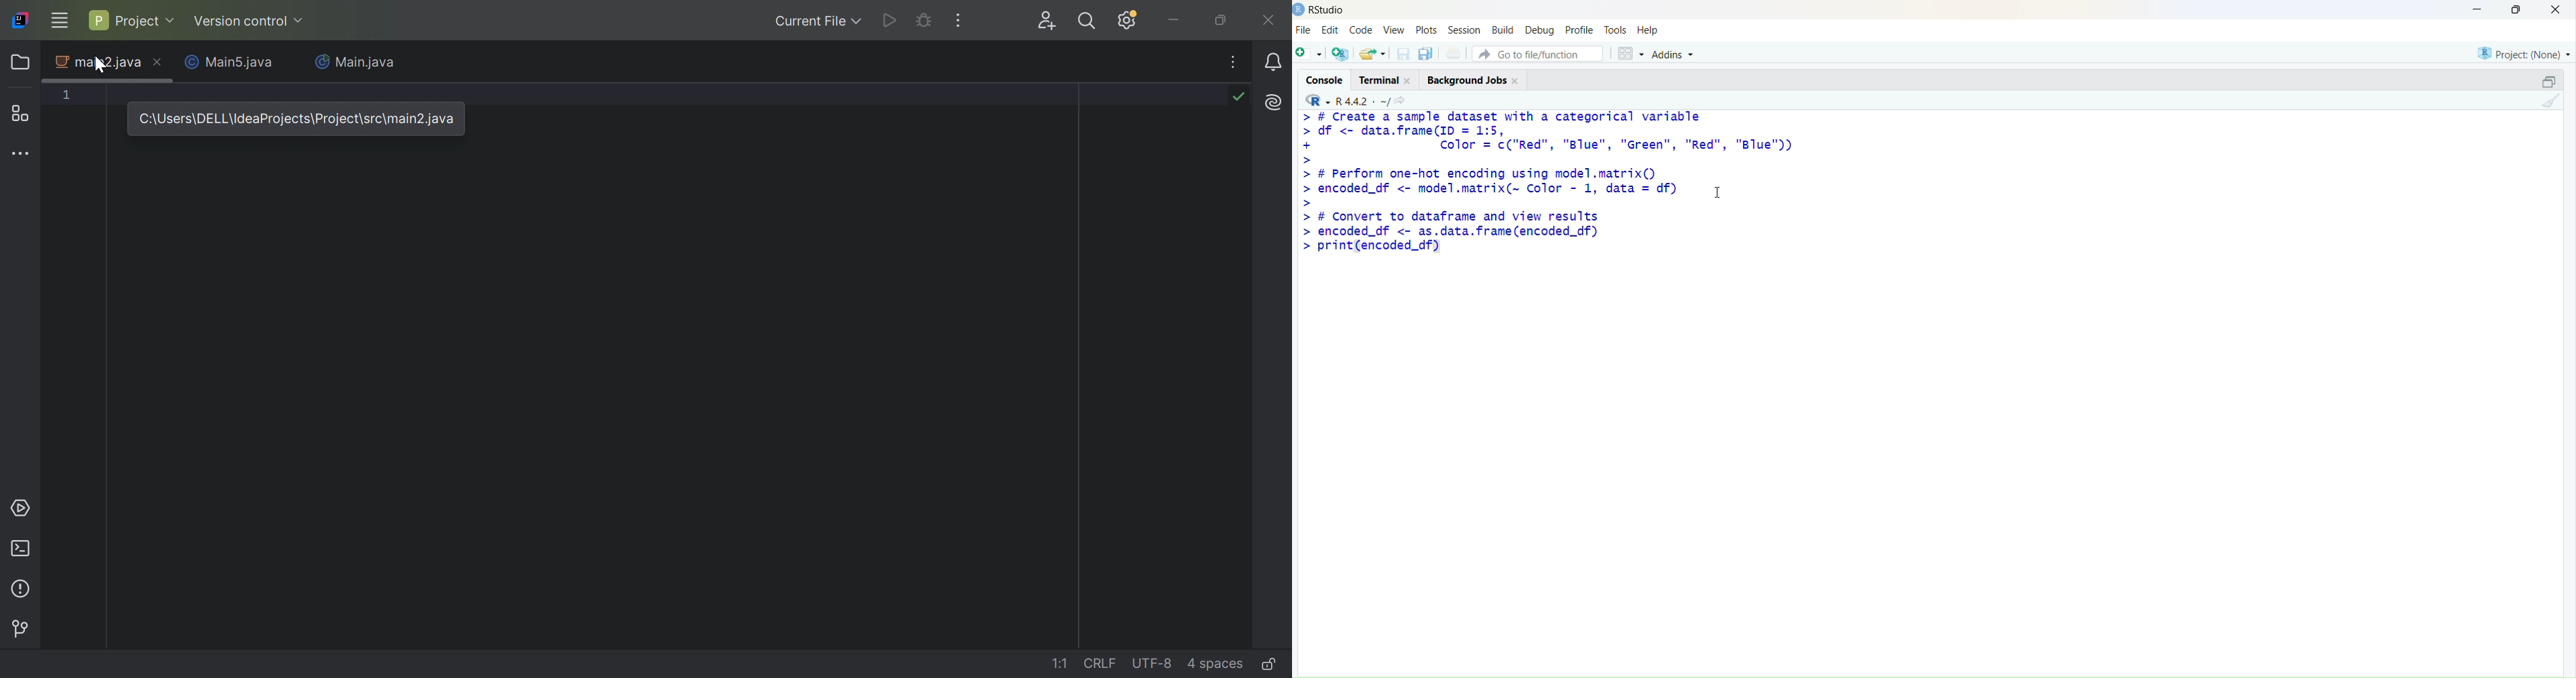  What do you see at coordinates (1405, 54) in the screenshot?
I see `save` at bounding box center [1405, 54].